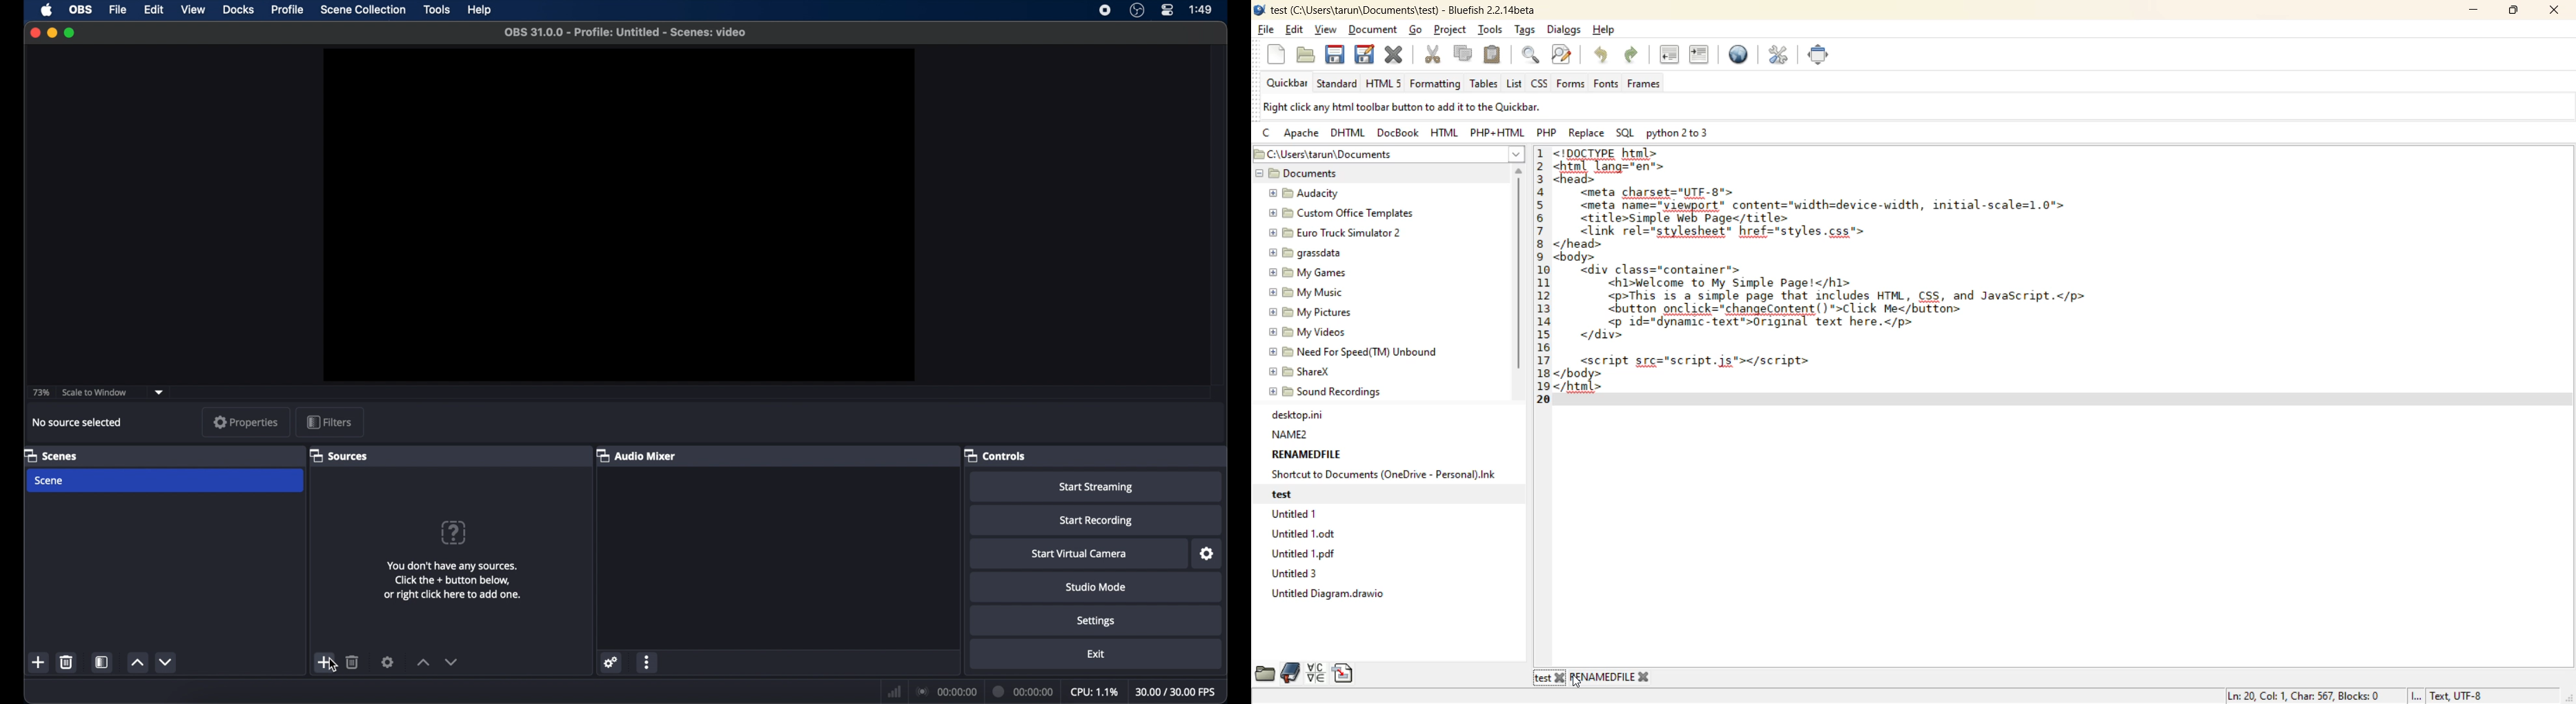 This screenshot has height=728, width=2576. What do you see at coordinates (51, 481) in the screenshot?
I see `scene` at bounding box center [51, 481].